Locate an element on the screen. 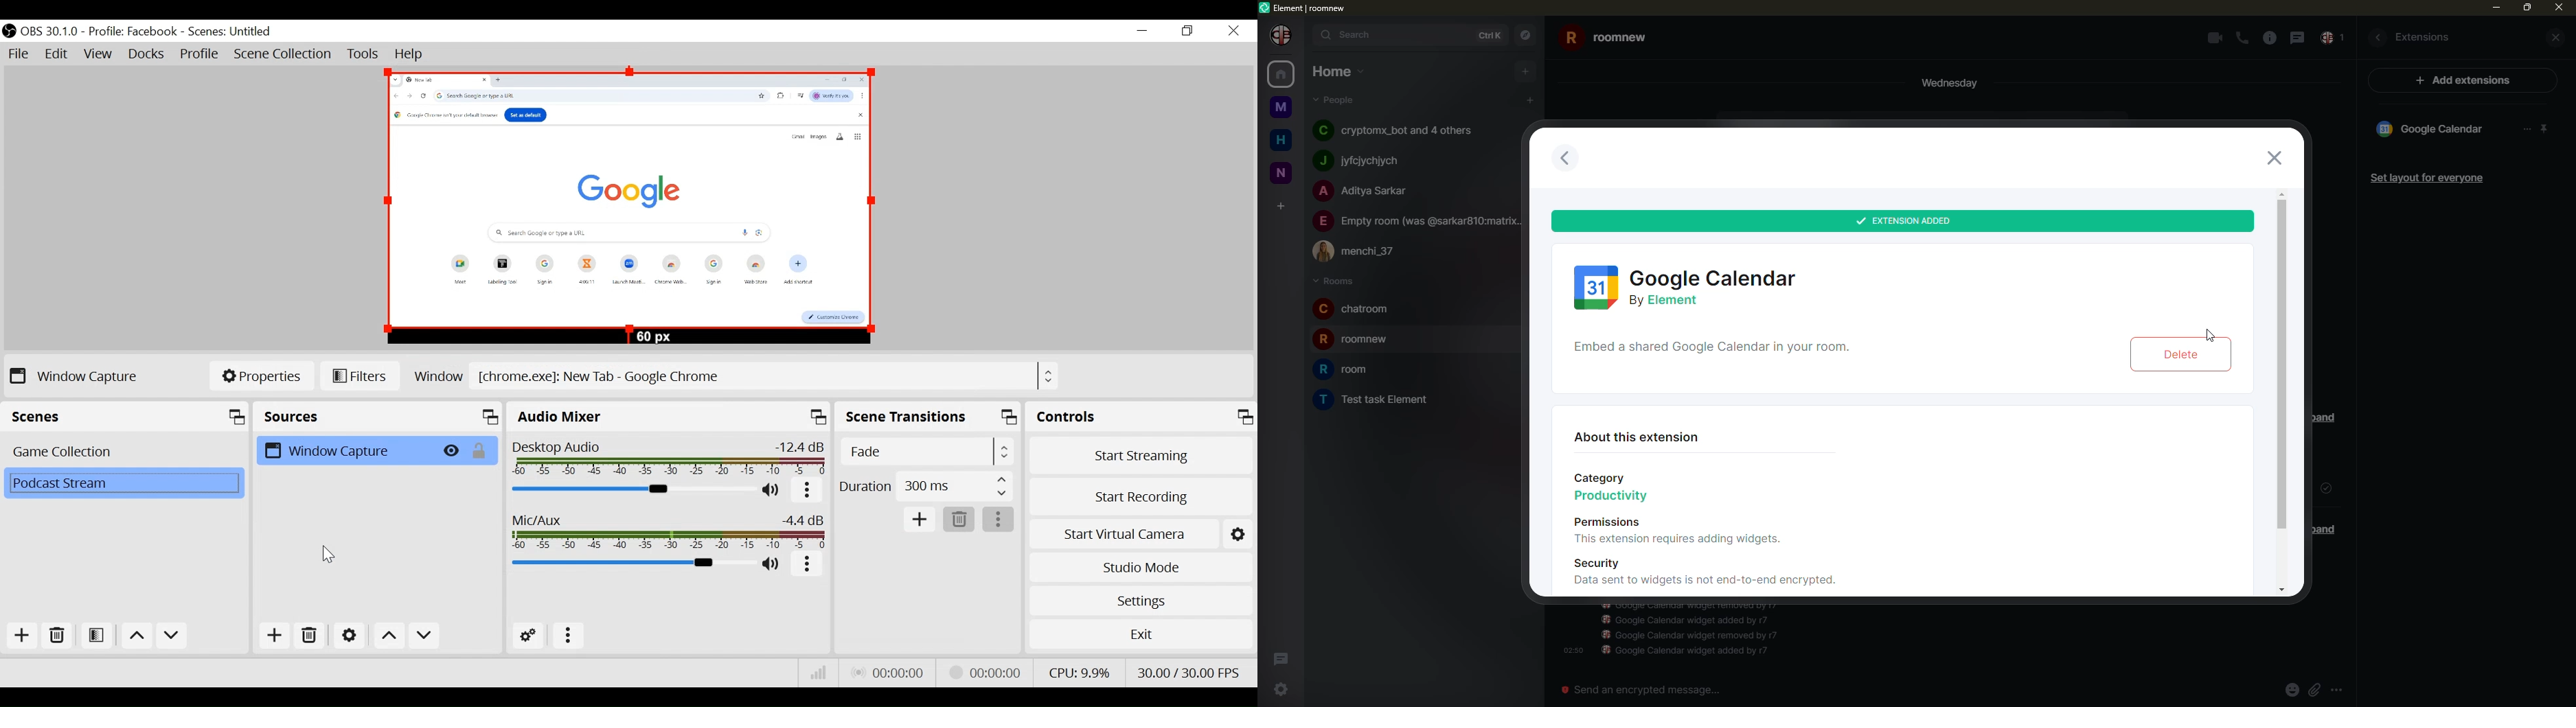 The image size is (2576, 728). people is located at coordinates (1358, 161).